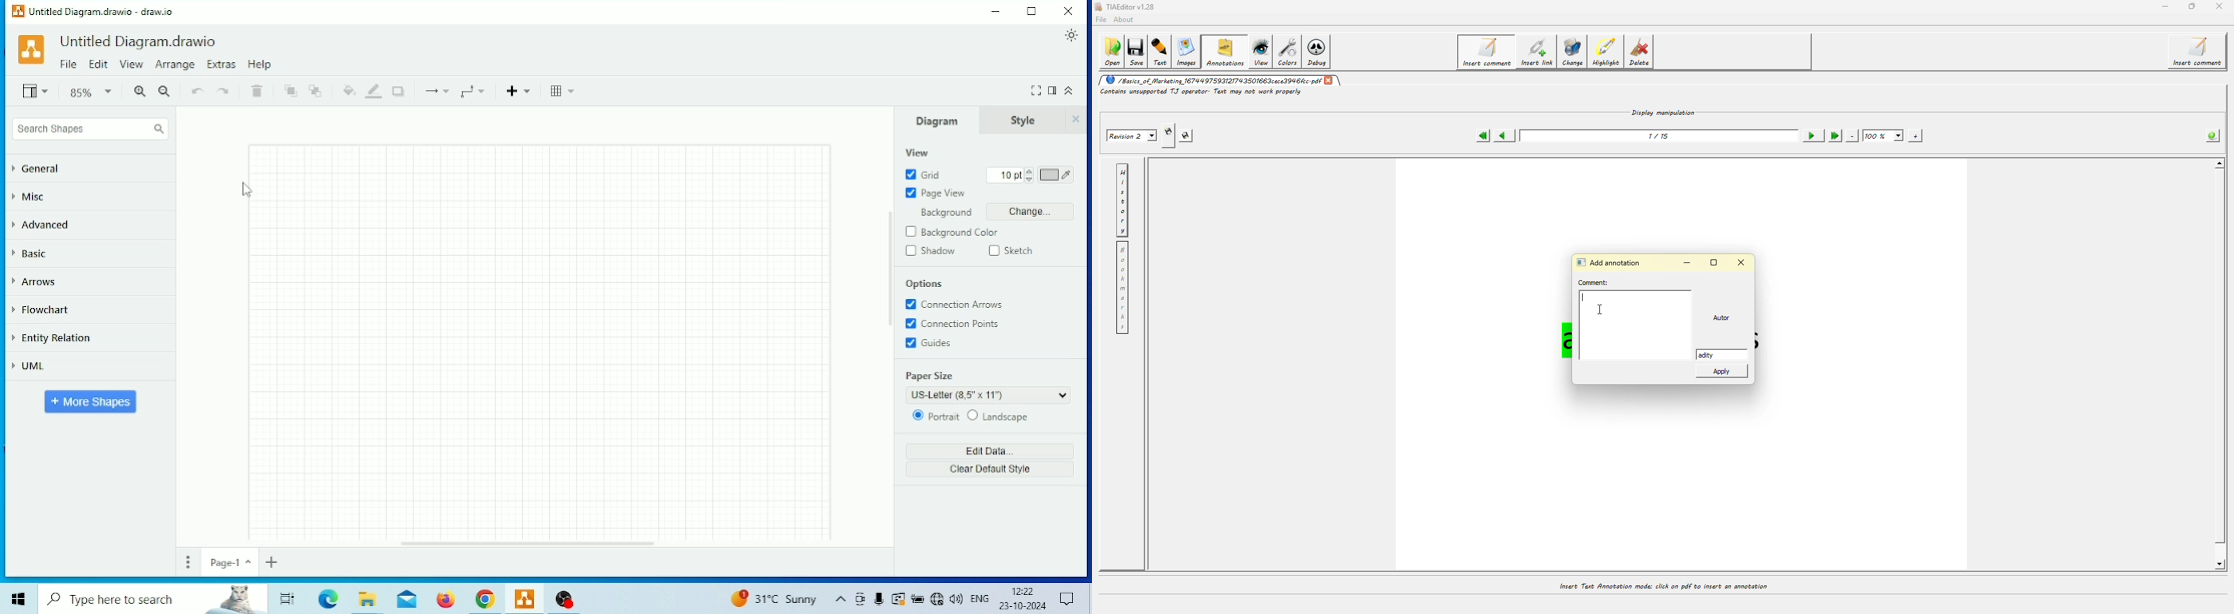 The height and width of the screenshot is (616, 2240). What do you see at coordinates (1021, 120) in the screenshot?
I see `Style` at bounding box center [1021, 120].